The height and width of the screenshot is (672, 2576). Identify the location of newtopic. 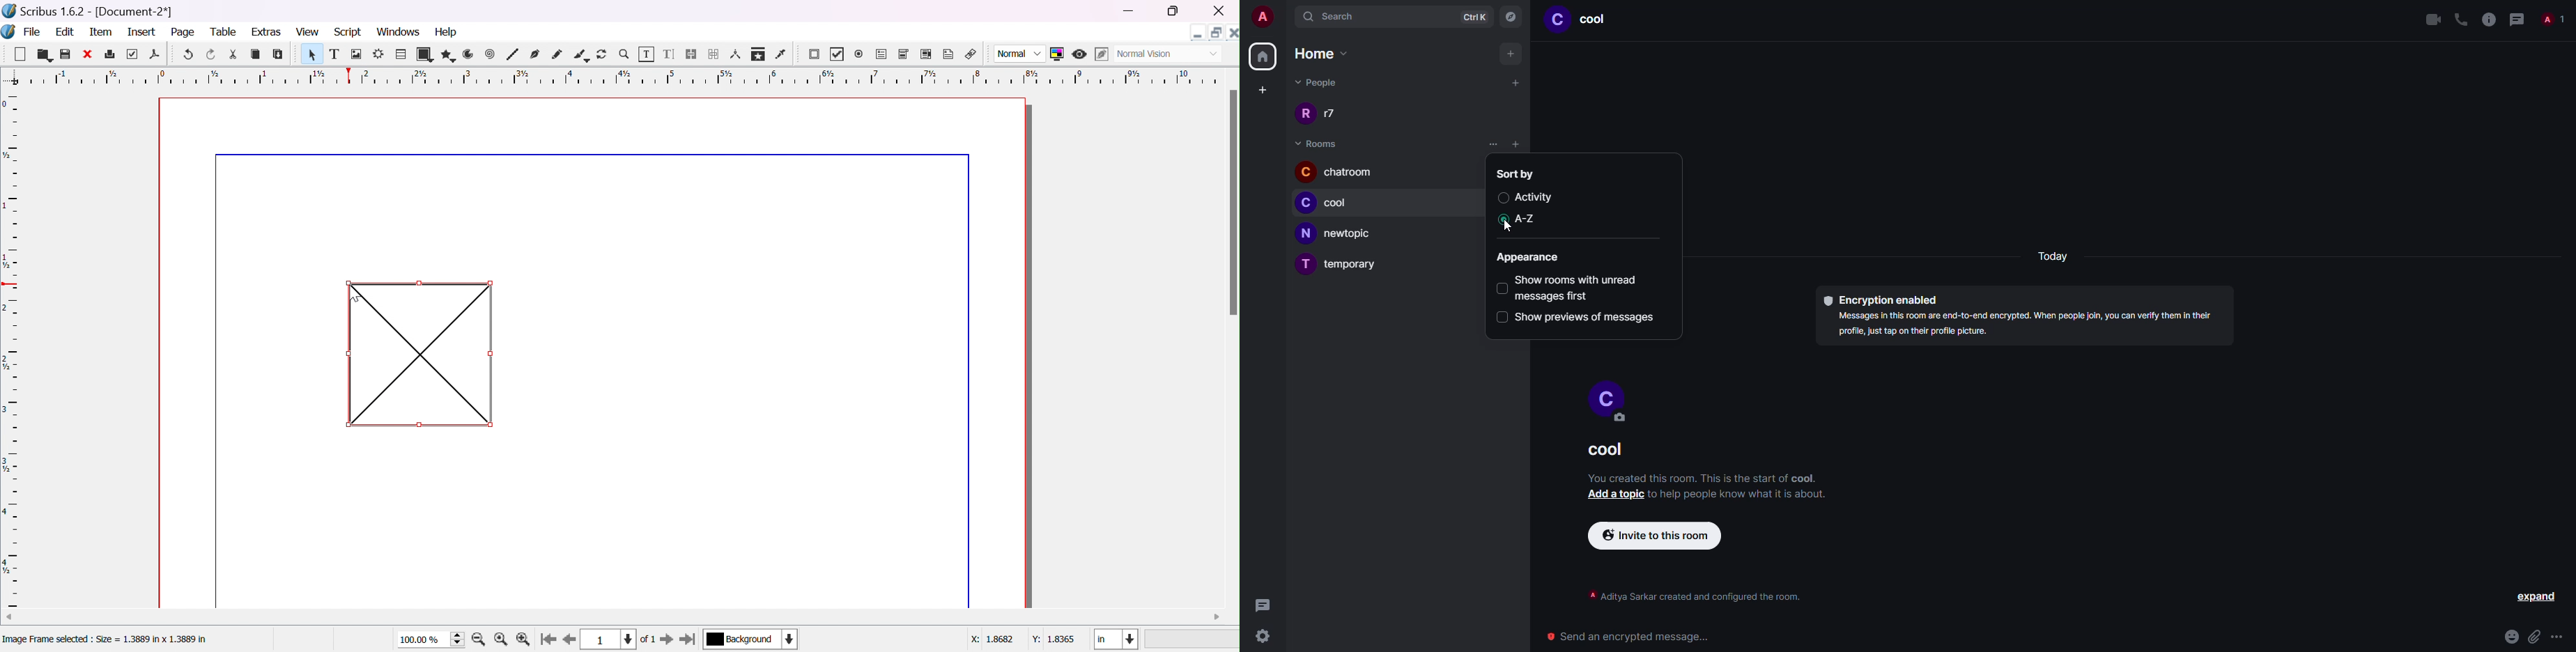
(1348, 231).